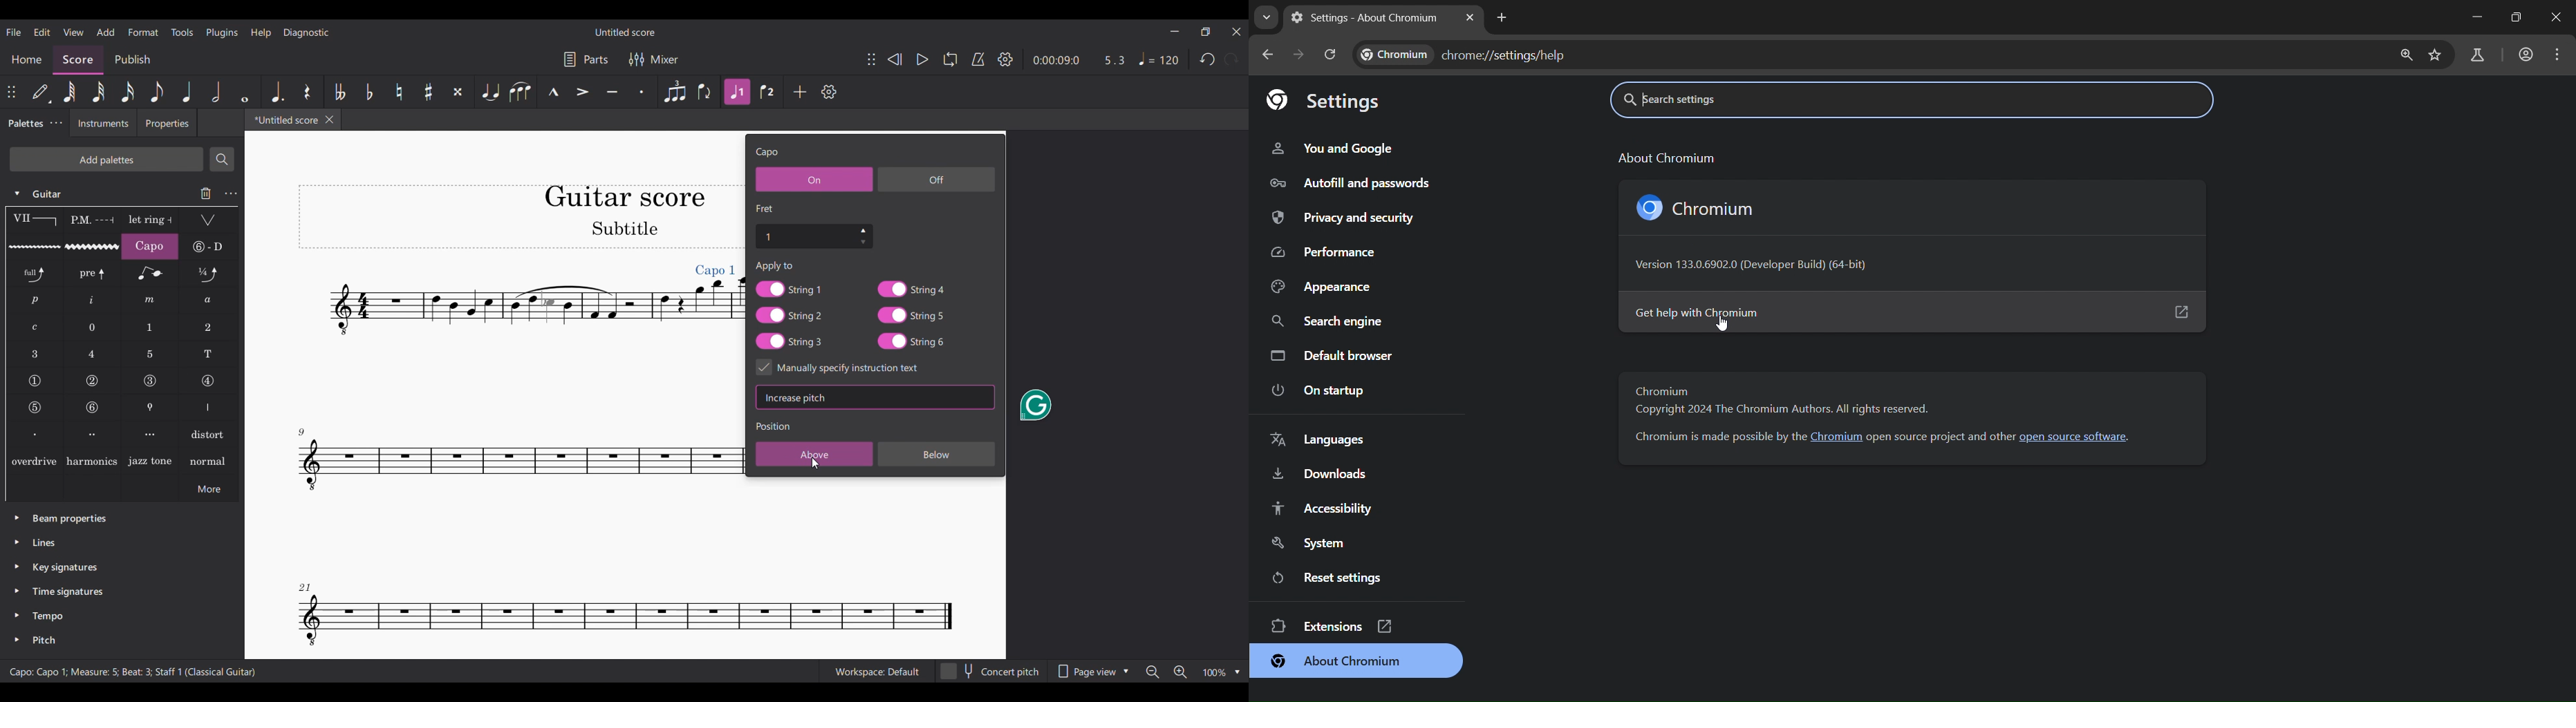 This screenshot has width=2576, height=728. Describe the element at coordinates (283, 120) in the screenshot. I see `Current tab` at that location.